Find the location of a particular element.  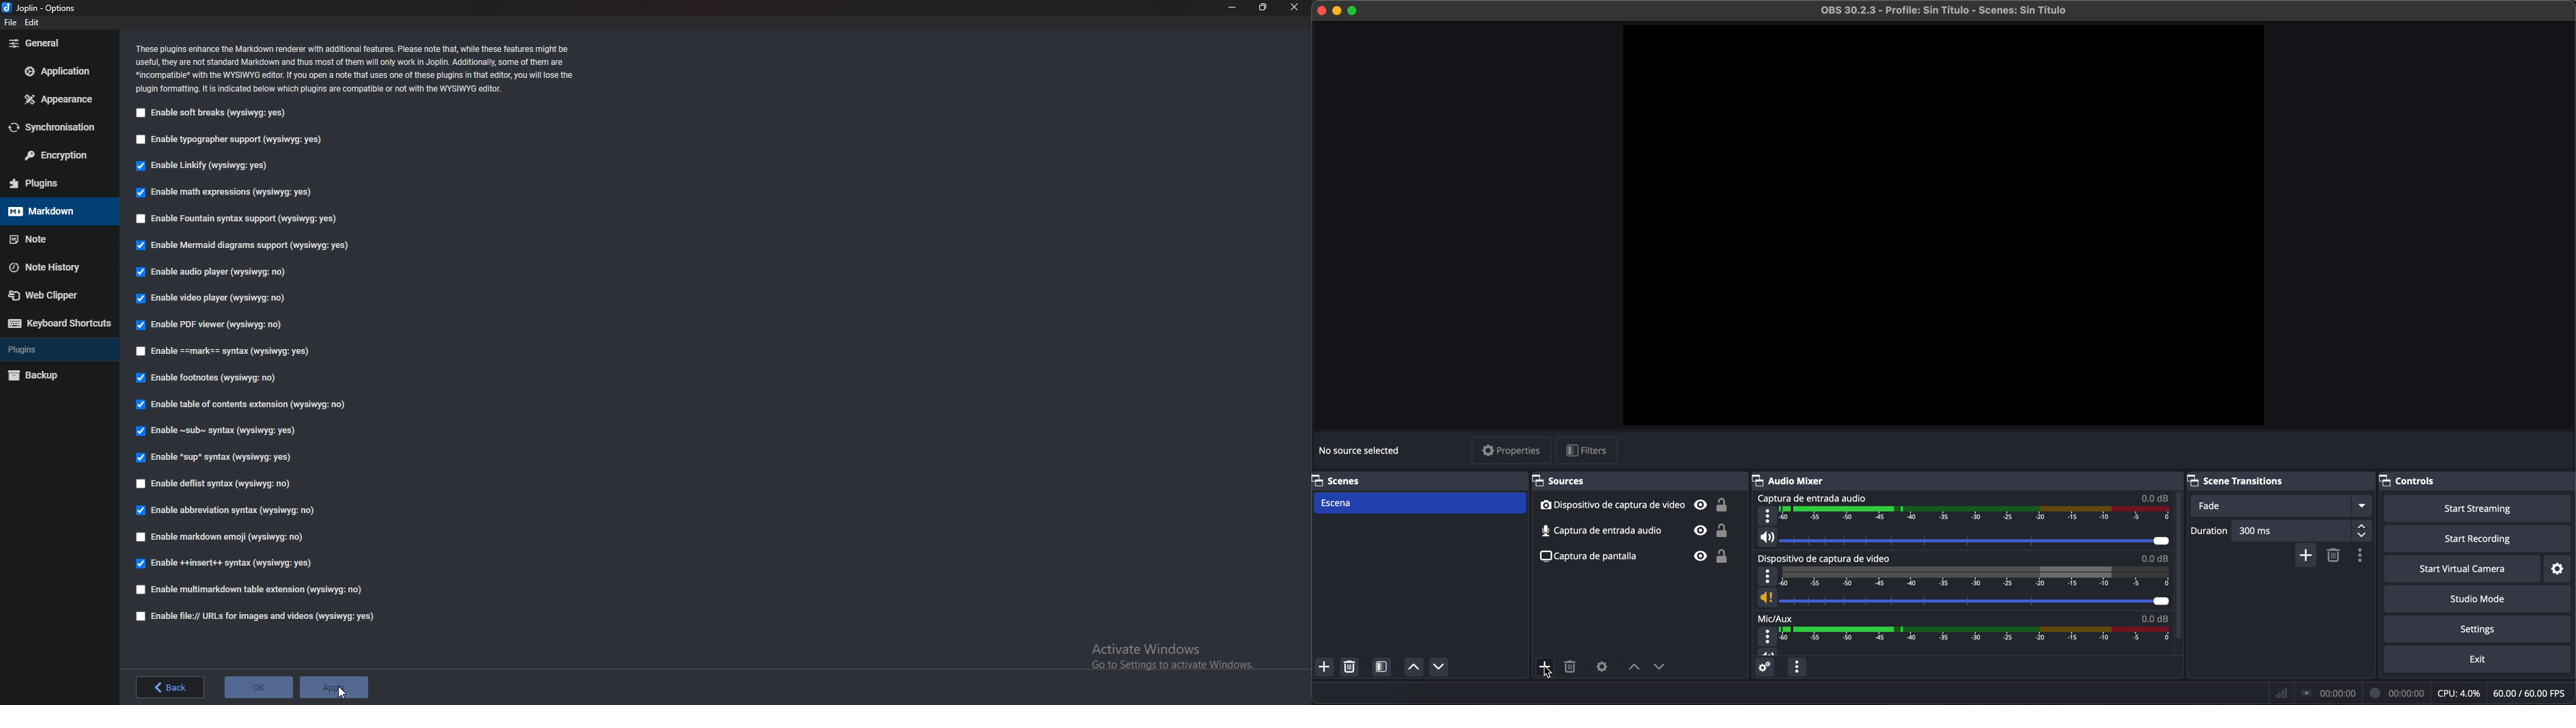

apply is located at coordinates (333, 687).